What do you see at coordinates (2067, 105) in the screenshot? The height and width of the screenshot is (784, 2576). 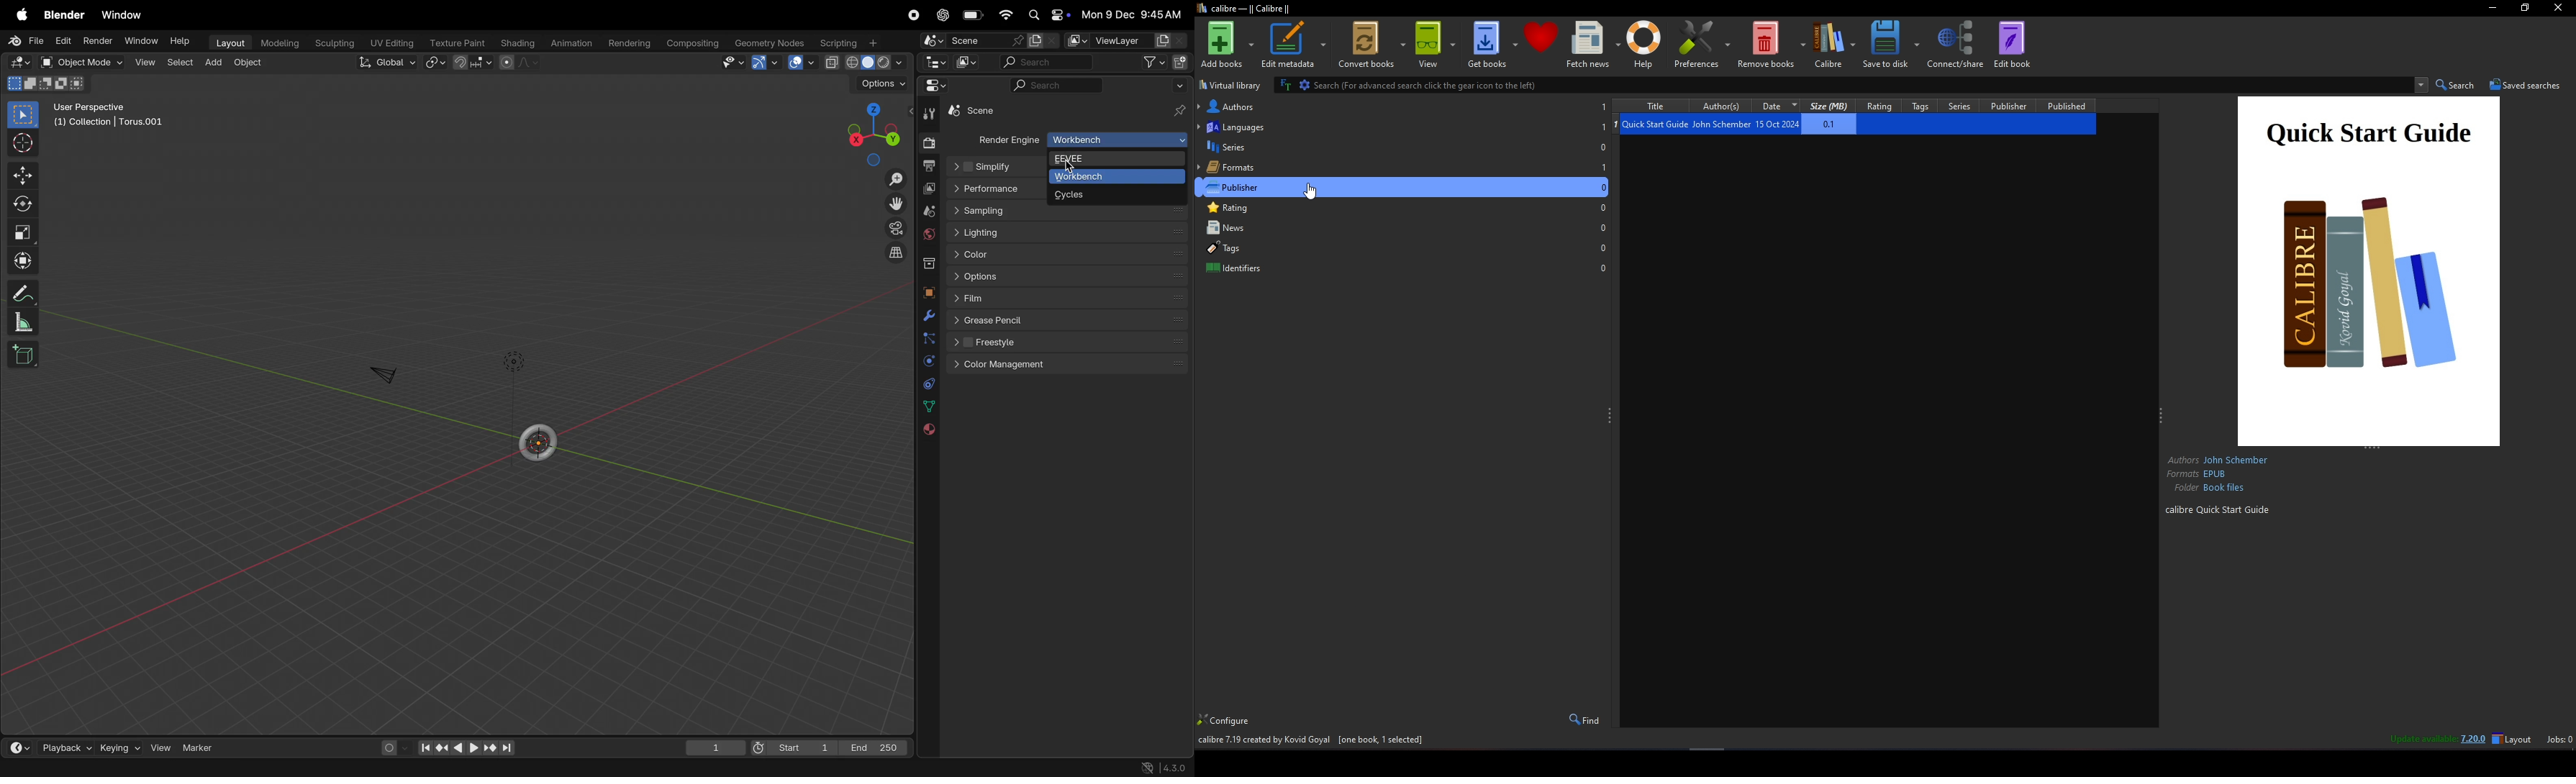 I see `Published` at bounding box center [2067, 105].